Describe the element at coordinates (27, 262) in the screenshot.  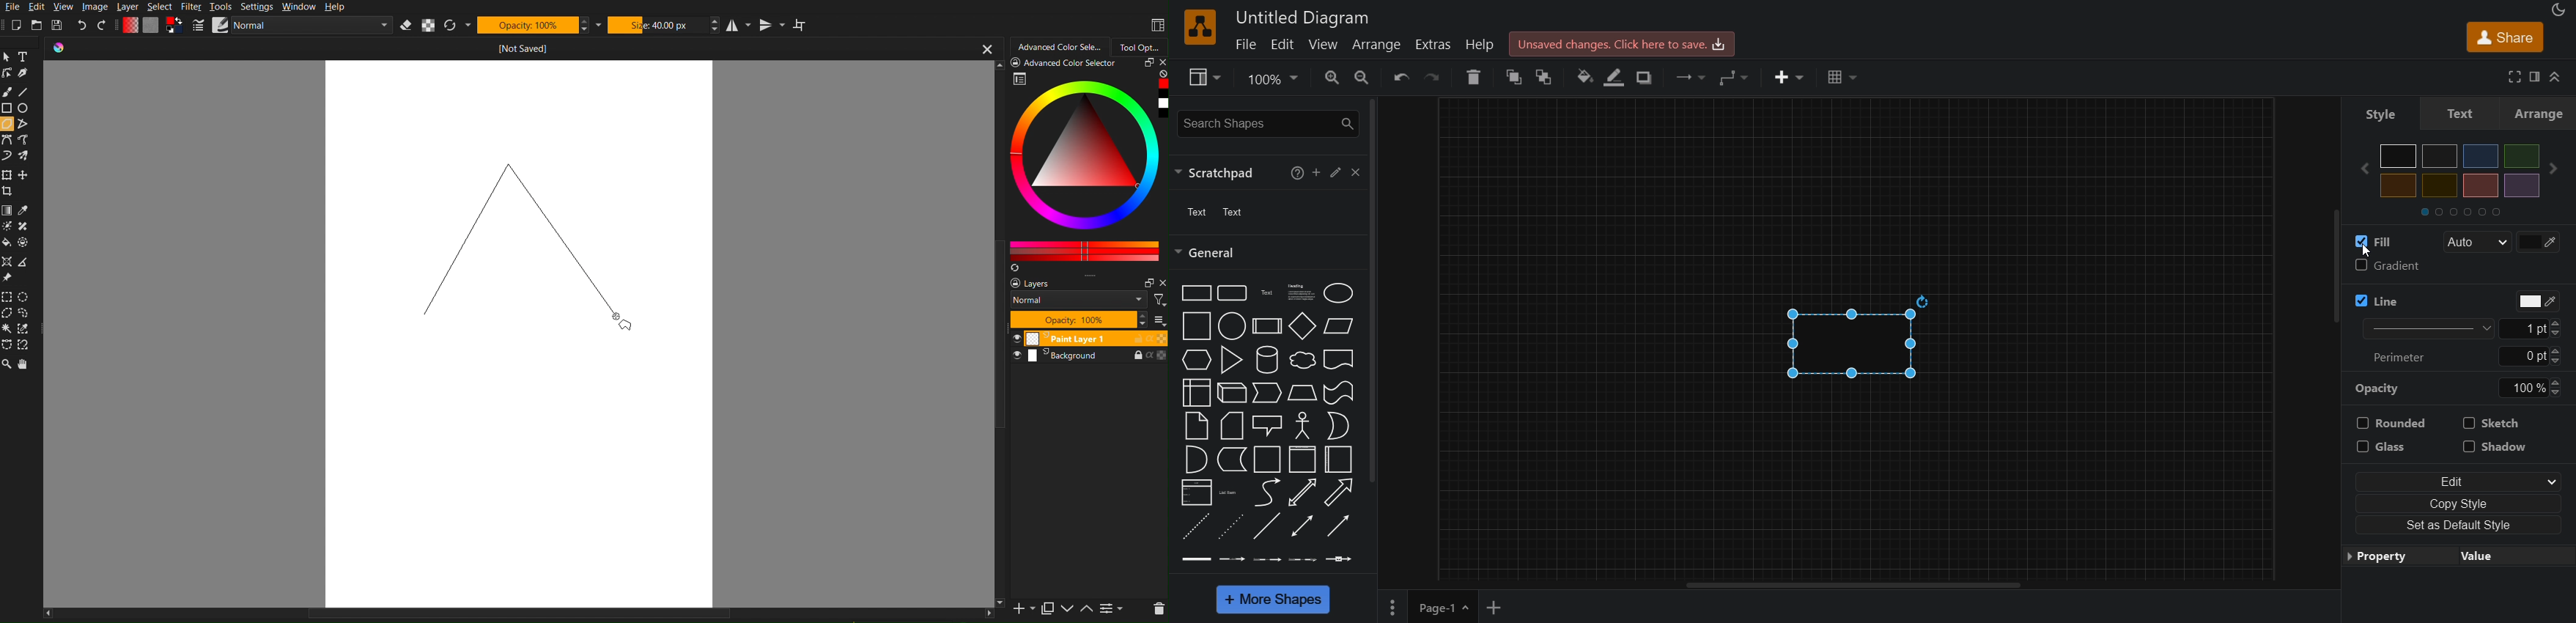
I see `measure the distance between two points` at that location.